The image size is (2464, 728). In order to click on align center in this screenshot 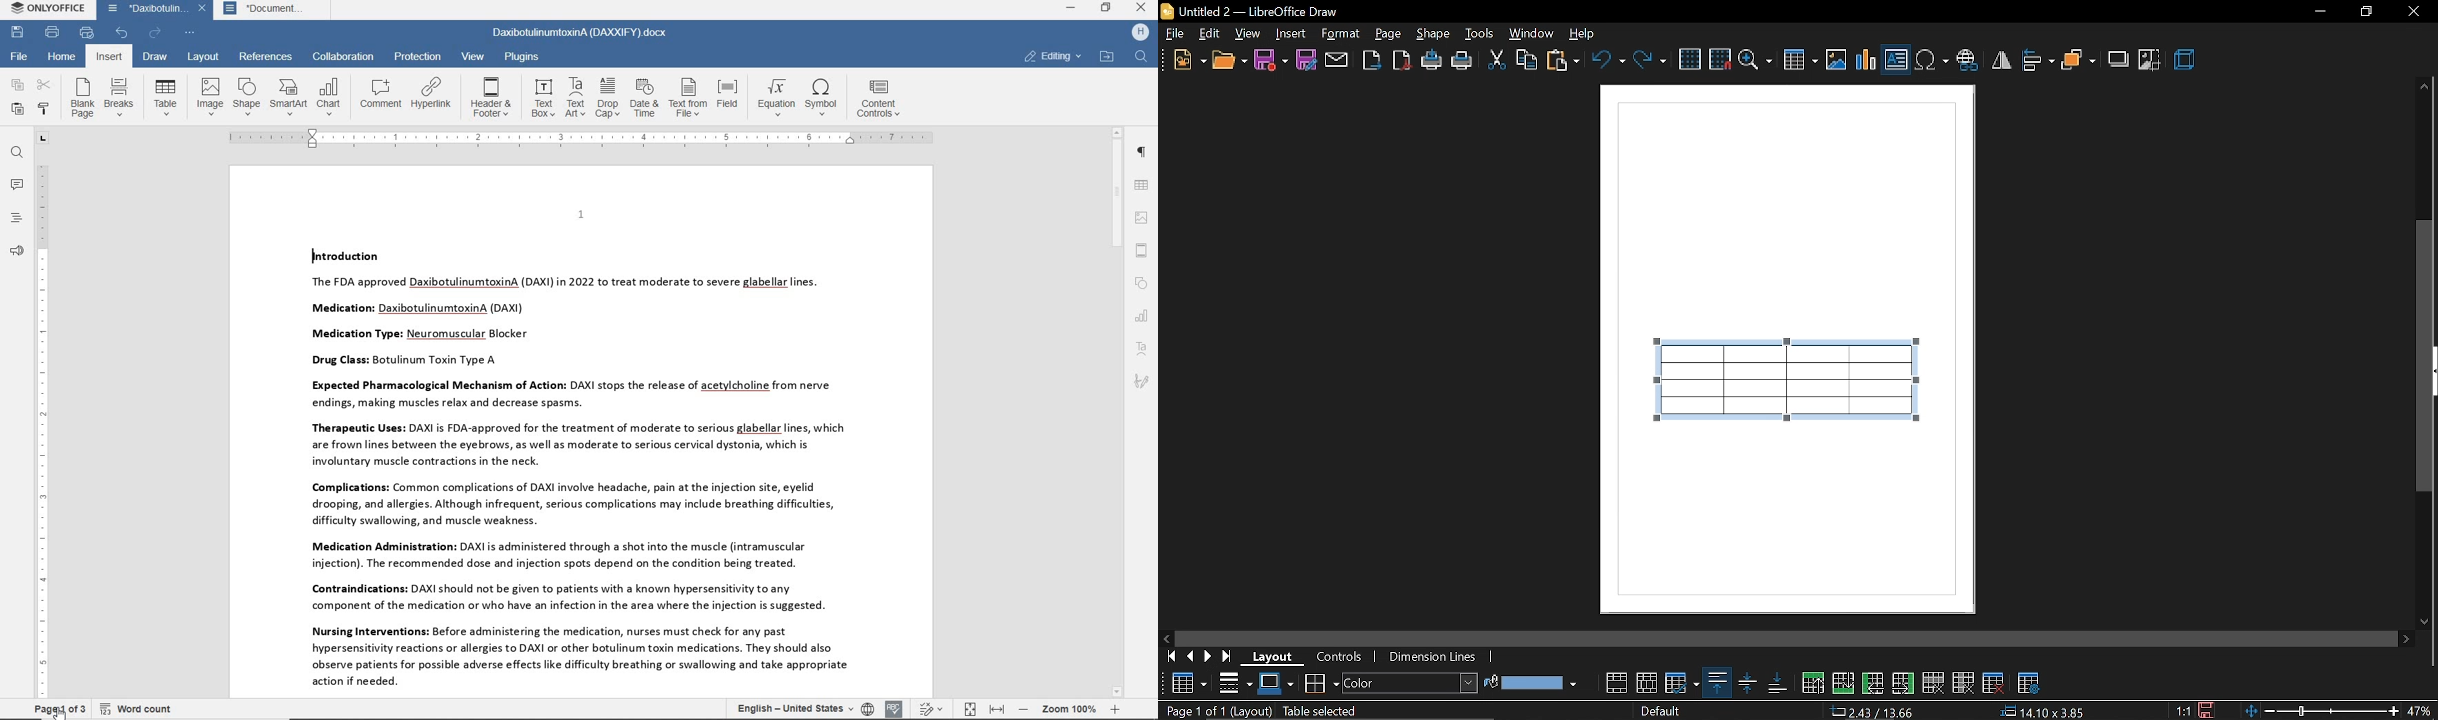, I will do `click(1747, 683)`.